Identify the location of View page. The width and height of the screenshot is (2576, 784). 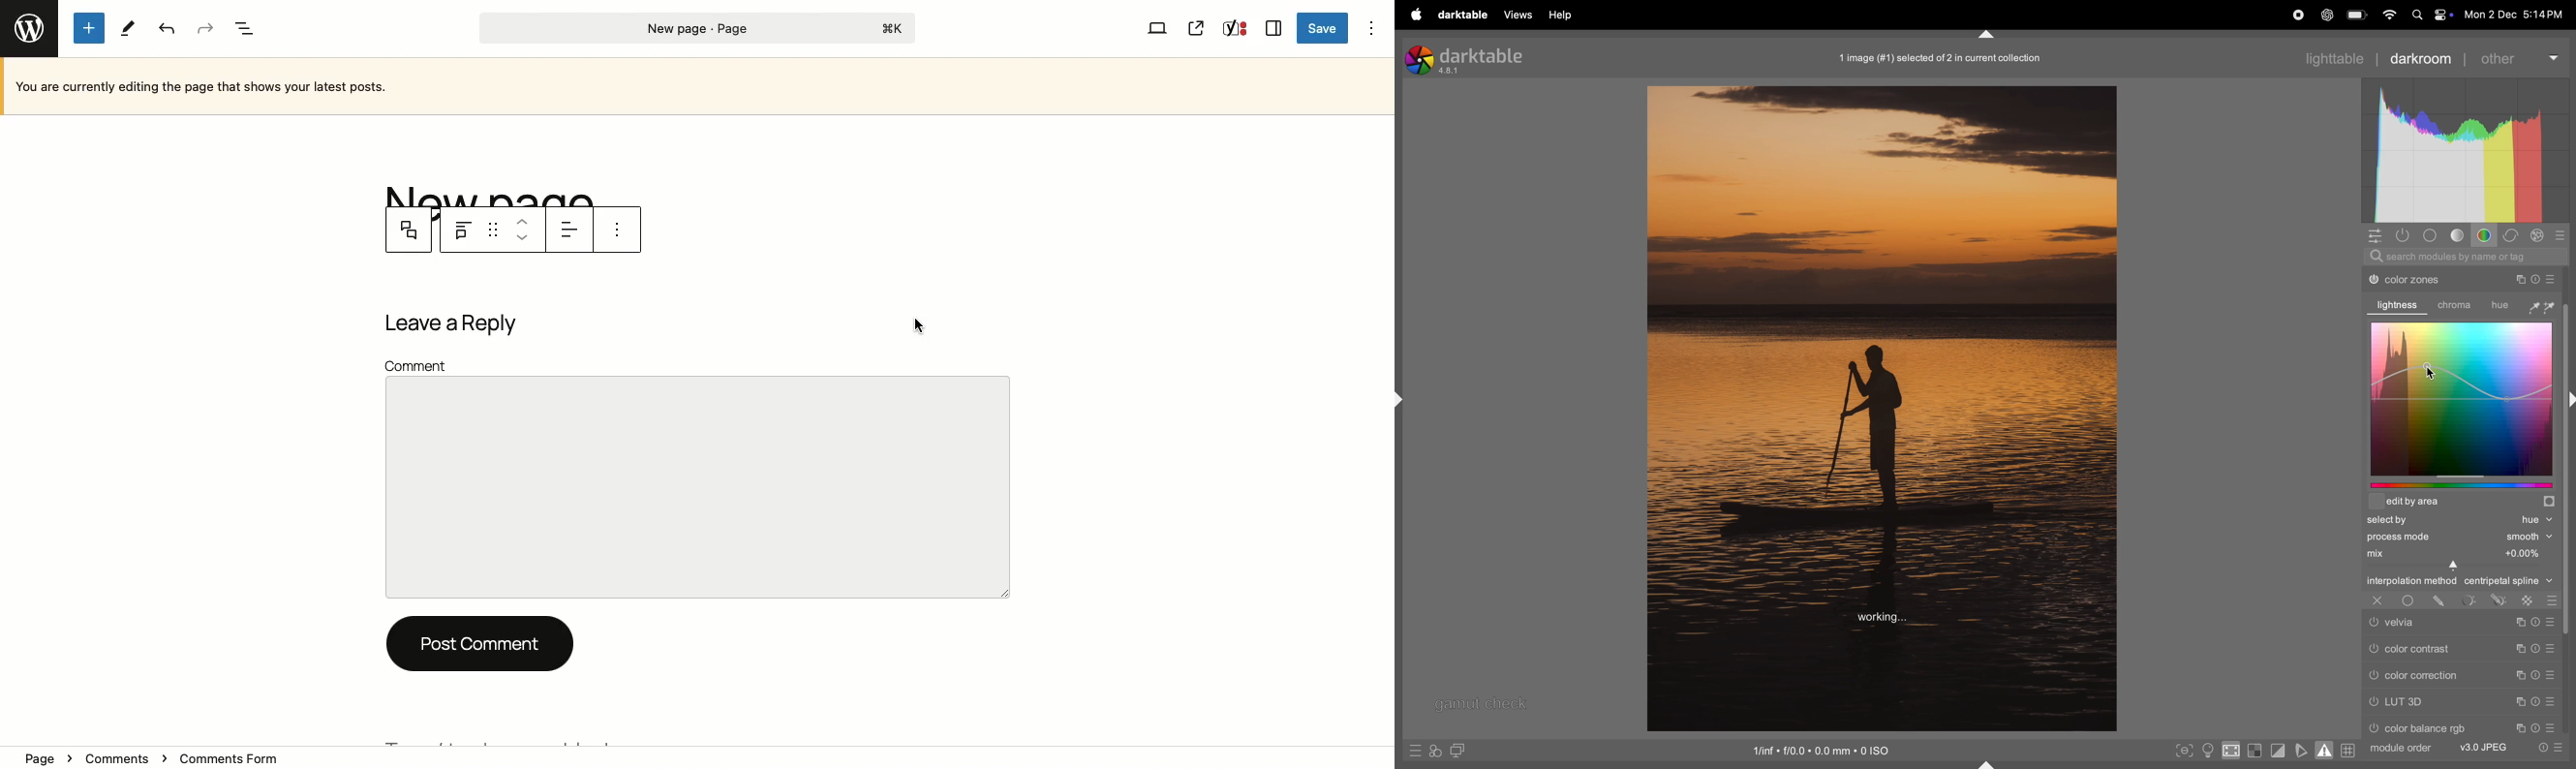
(1197, 27).